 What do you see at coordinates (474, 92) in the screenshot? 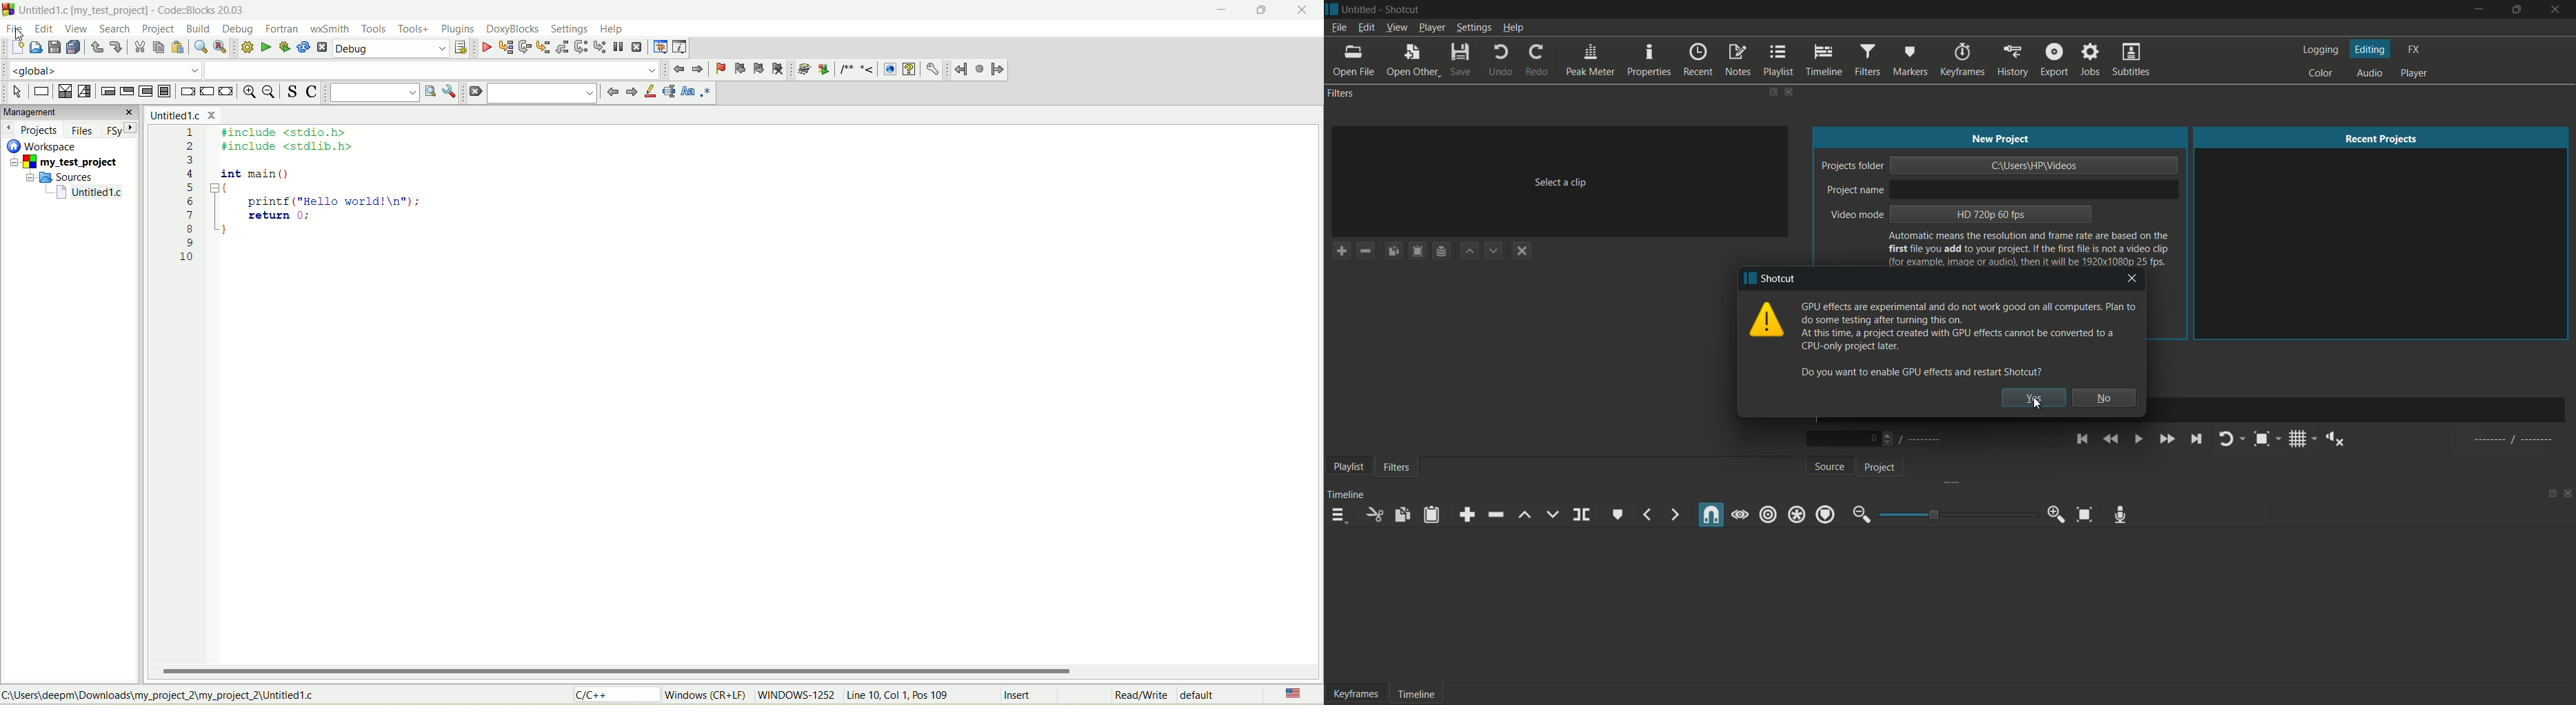
I see `clear` at bounding box center [474, 92].